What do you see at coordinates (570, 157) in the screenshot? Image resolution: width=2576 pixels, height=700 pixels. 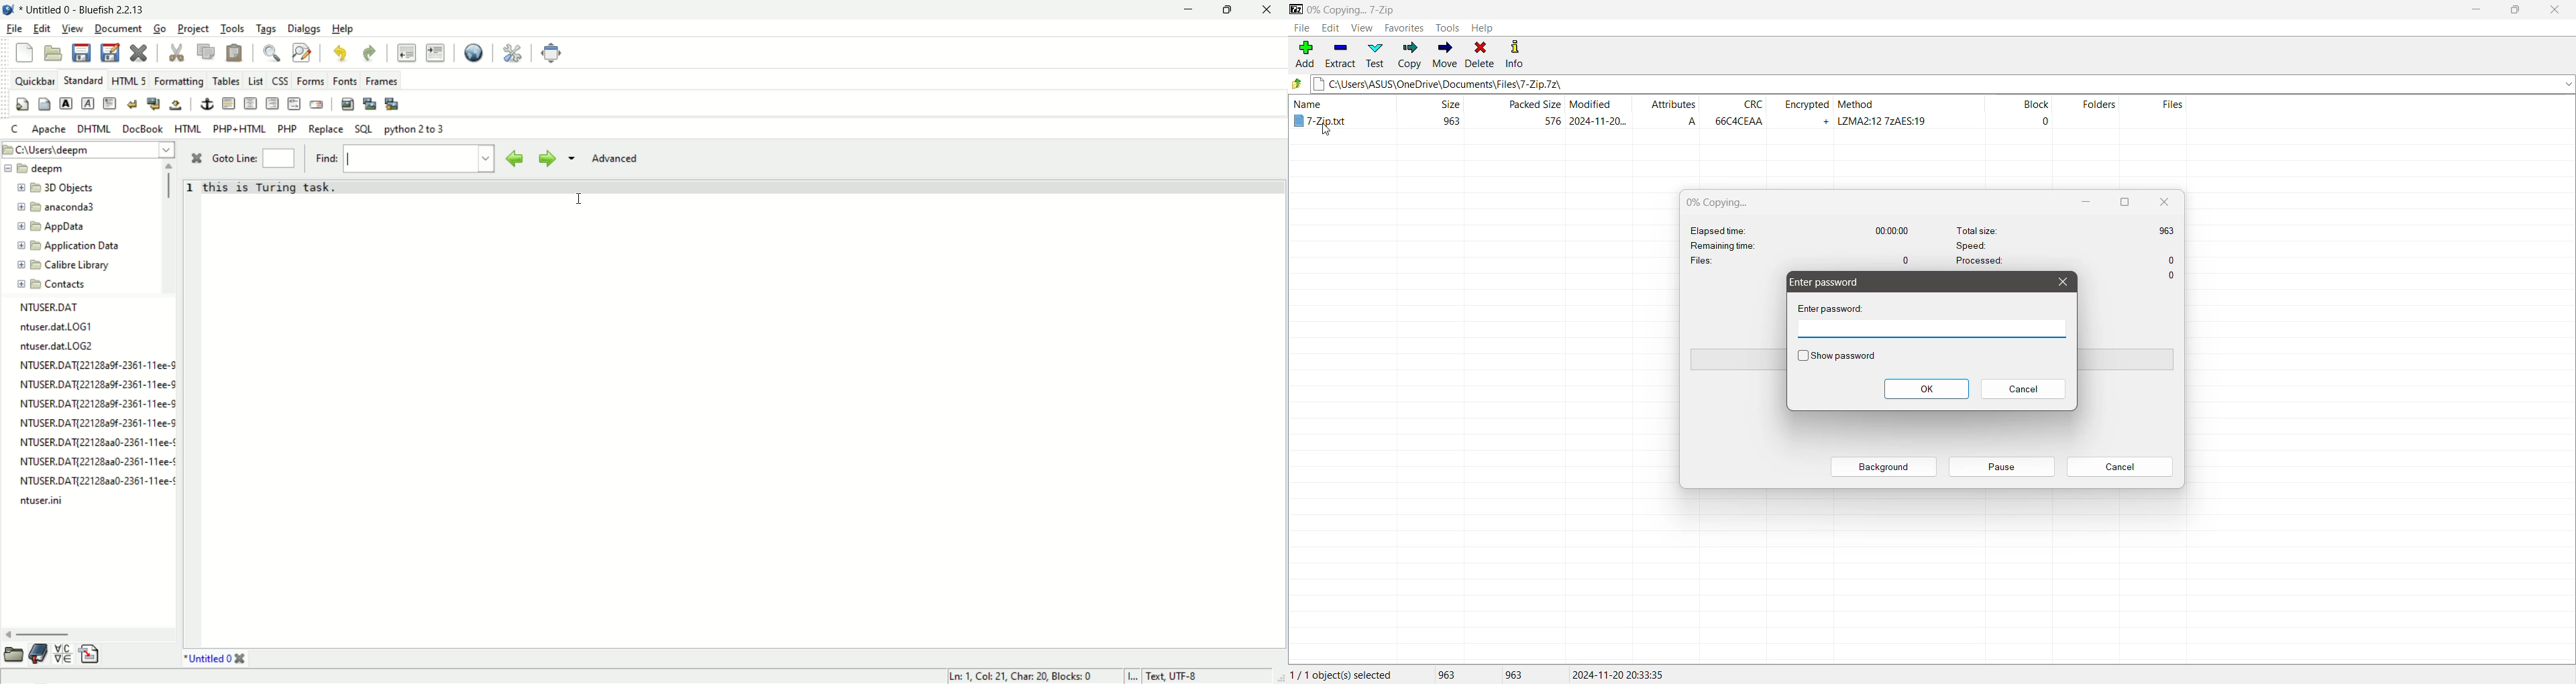 I see `find options` at bounding box center [570, 157].